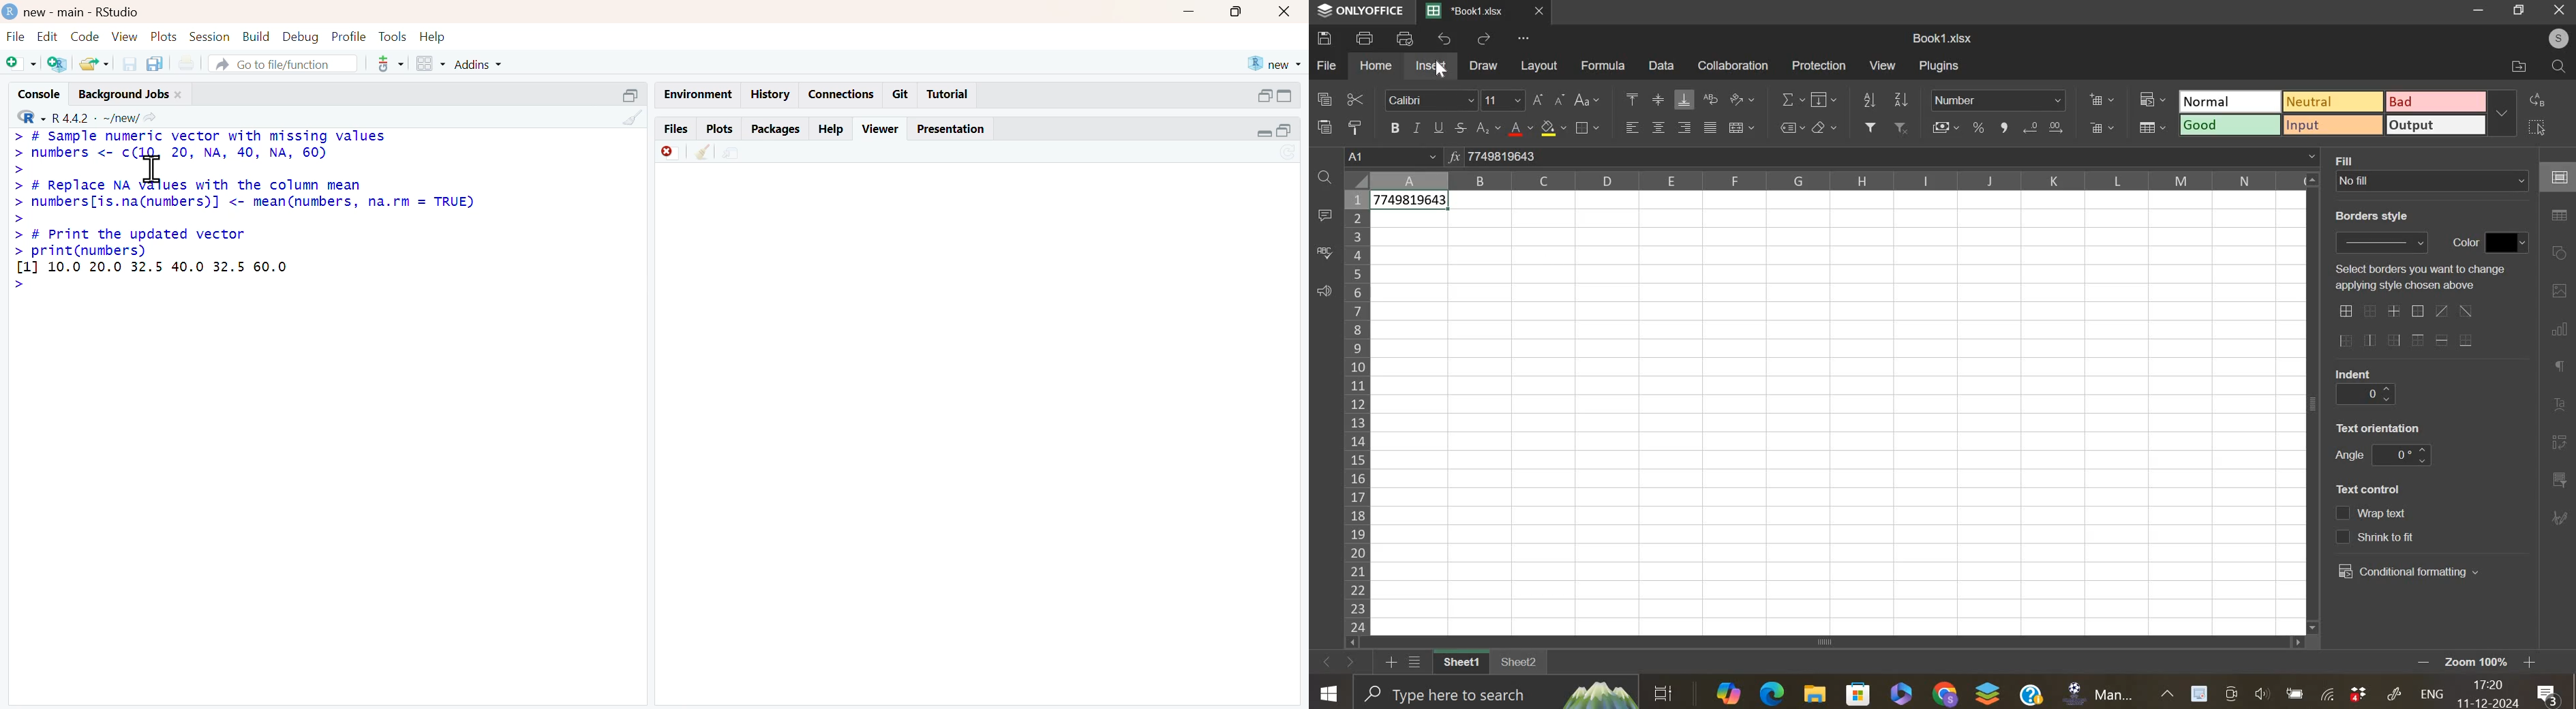 This screenshot has height=728, width=2576. What do you see at coordinates (84, 13) in the screenshot?
I see `new - main - RStudio` at bounding box center [84, 13].